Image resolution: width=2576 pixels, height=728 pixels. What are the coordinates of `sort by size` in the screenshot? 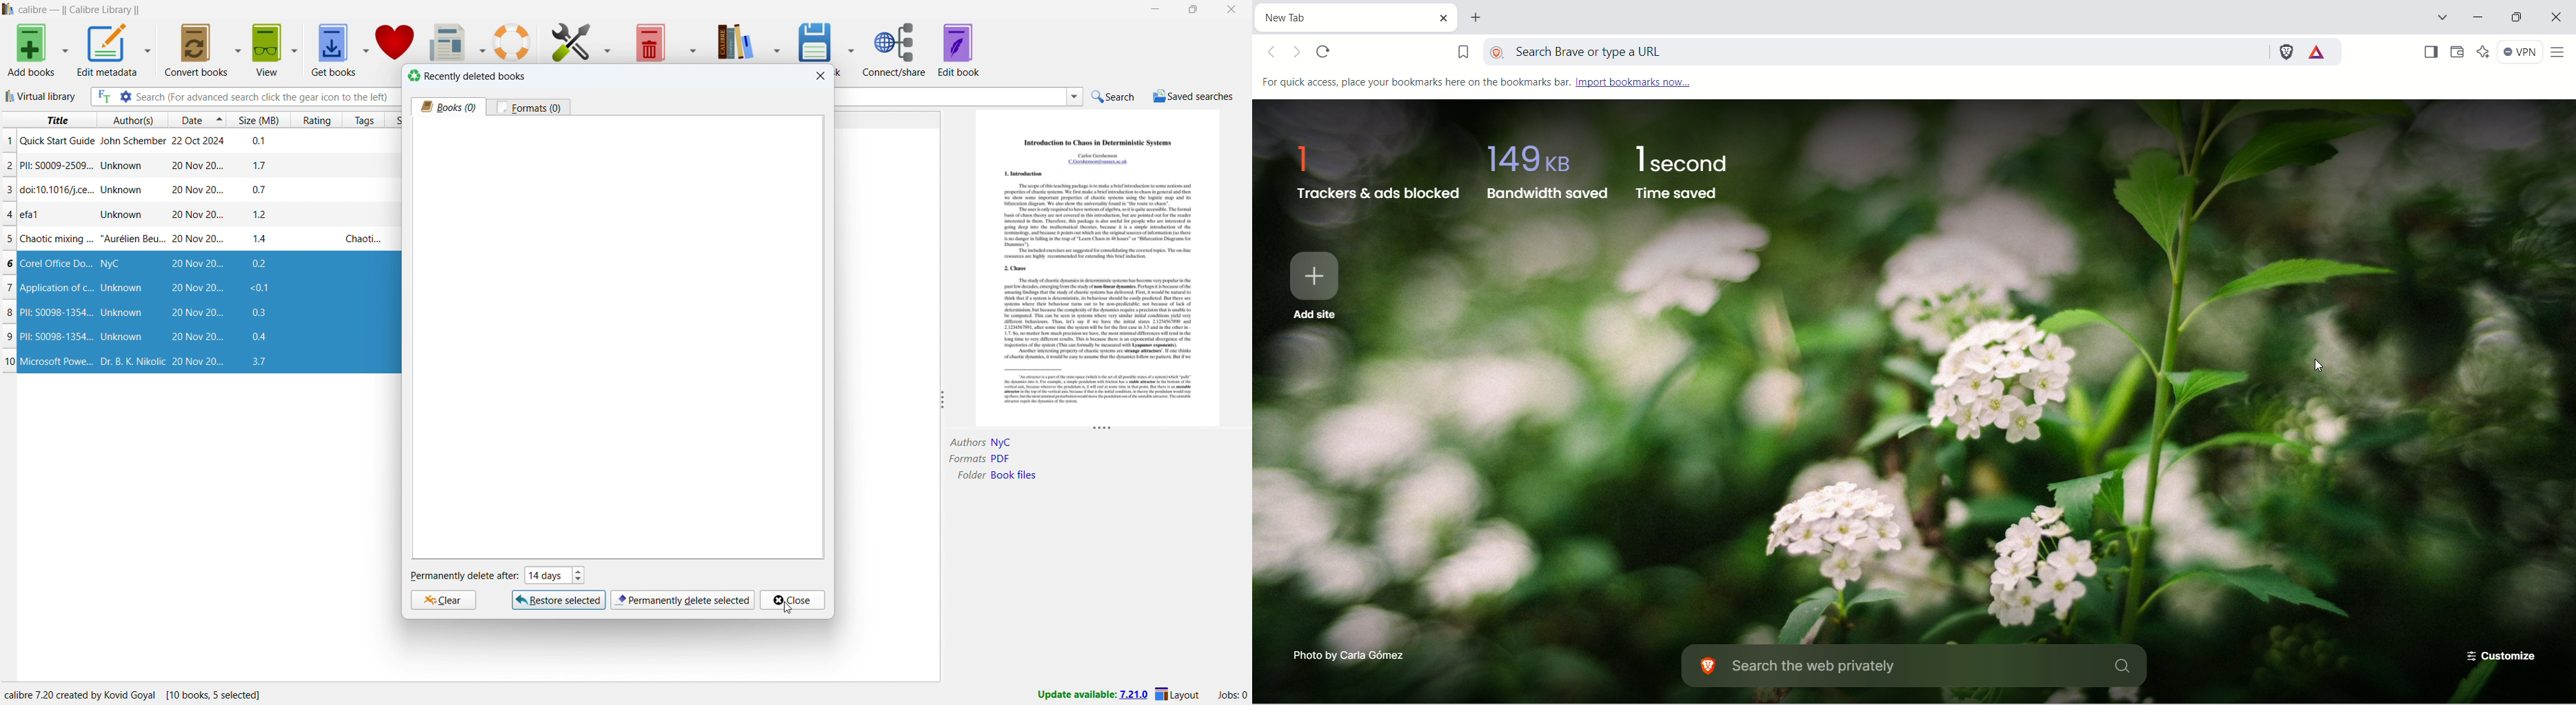 It's located at (255, 119).